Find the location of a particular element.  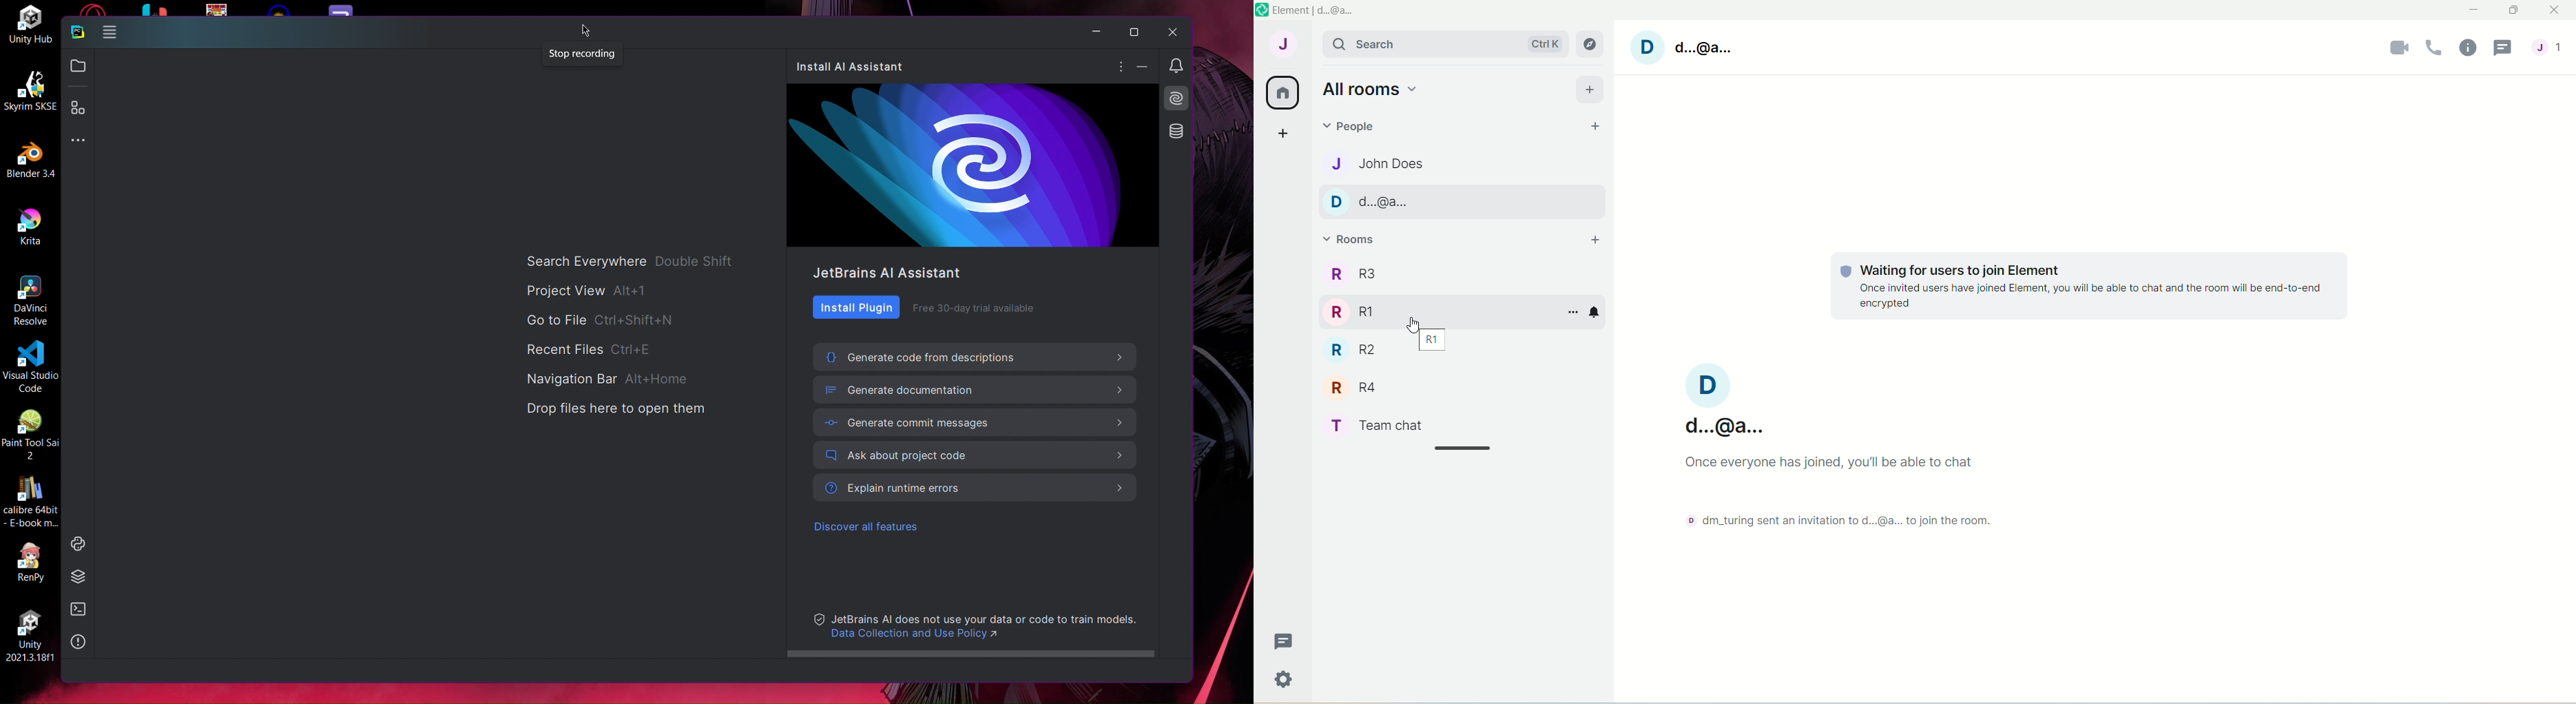

rooms is located at coordinates (1354, 236).